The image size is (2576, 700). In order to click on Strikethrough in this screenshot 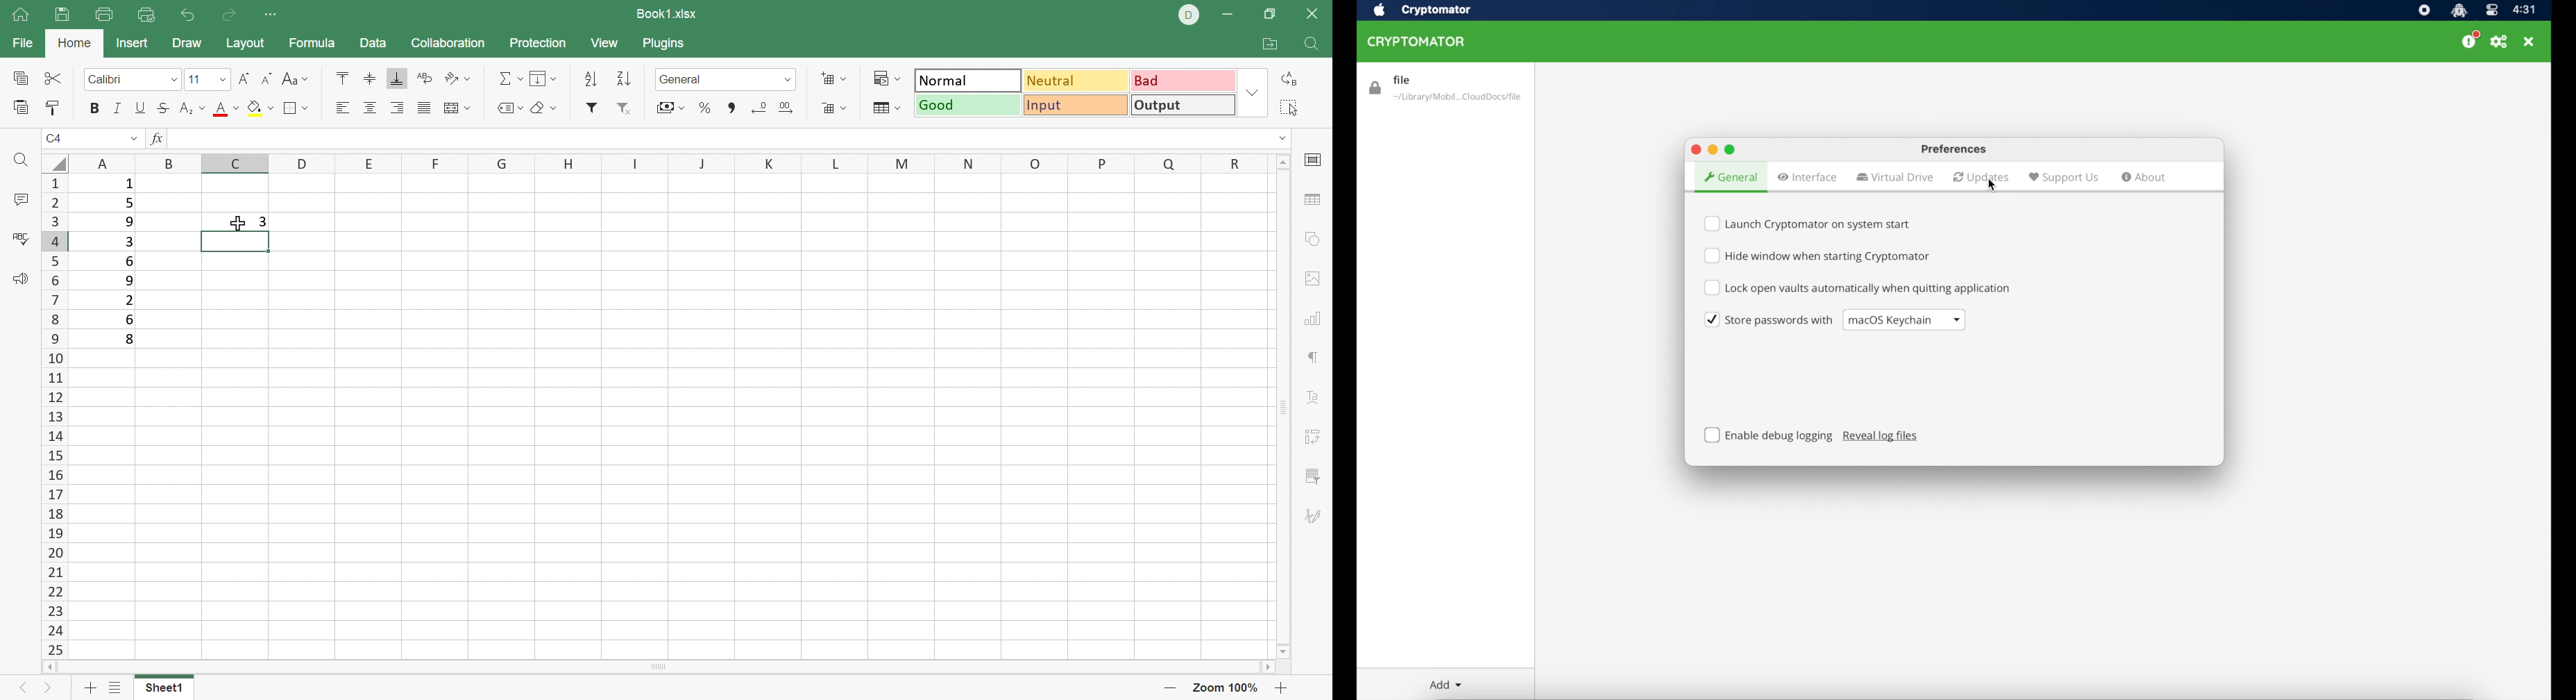, I will do `click(162, 107)`.